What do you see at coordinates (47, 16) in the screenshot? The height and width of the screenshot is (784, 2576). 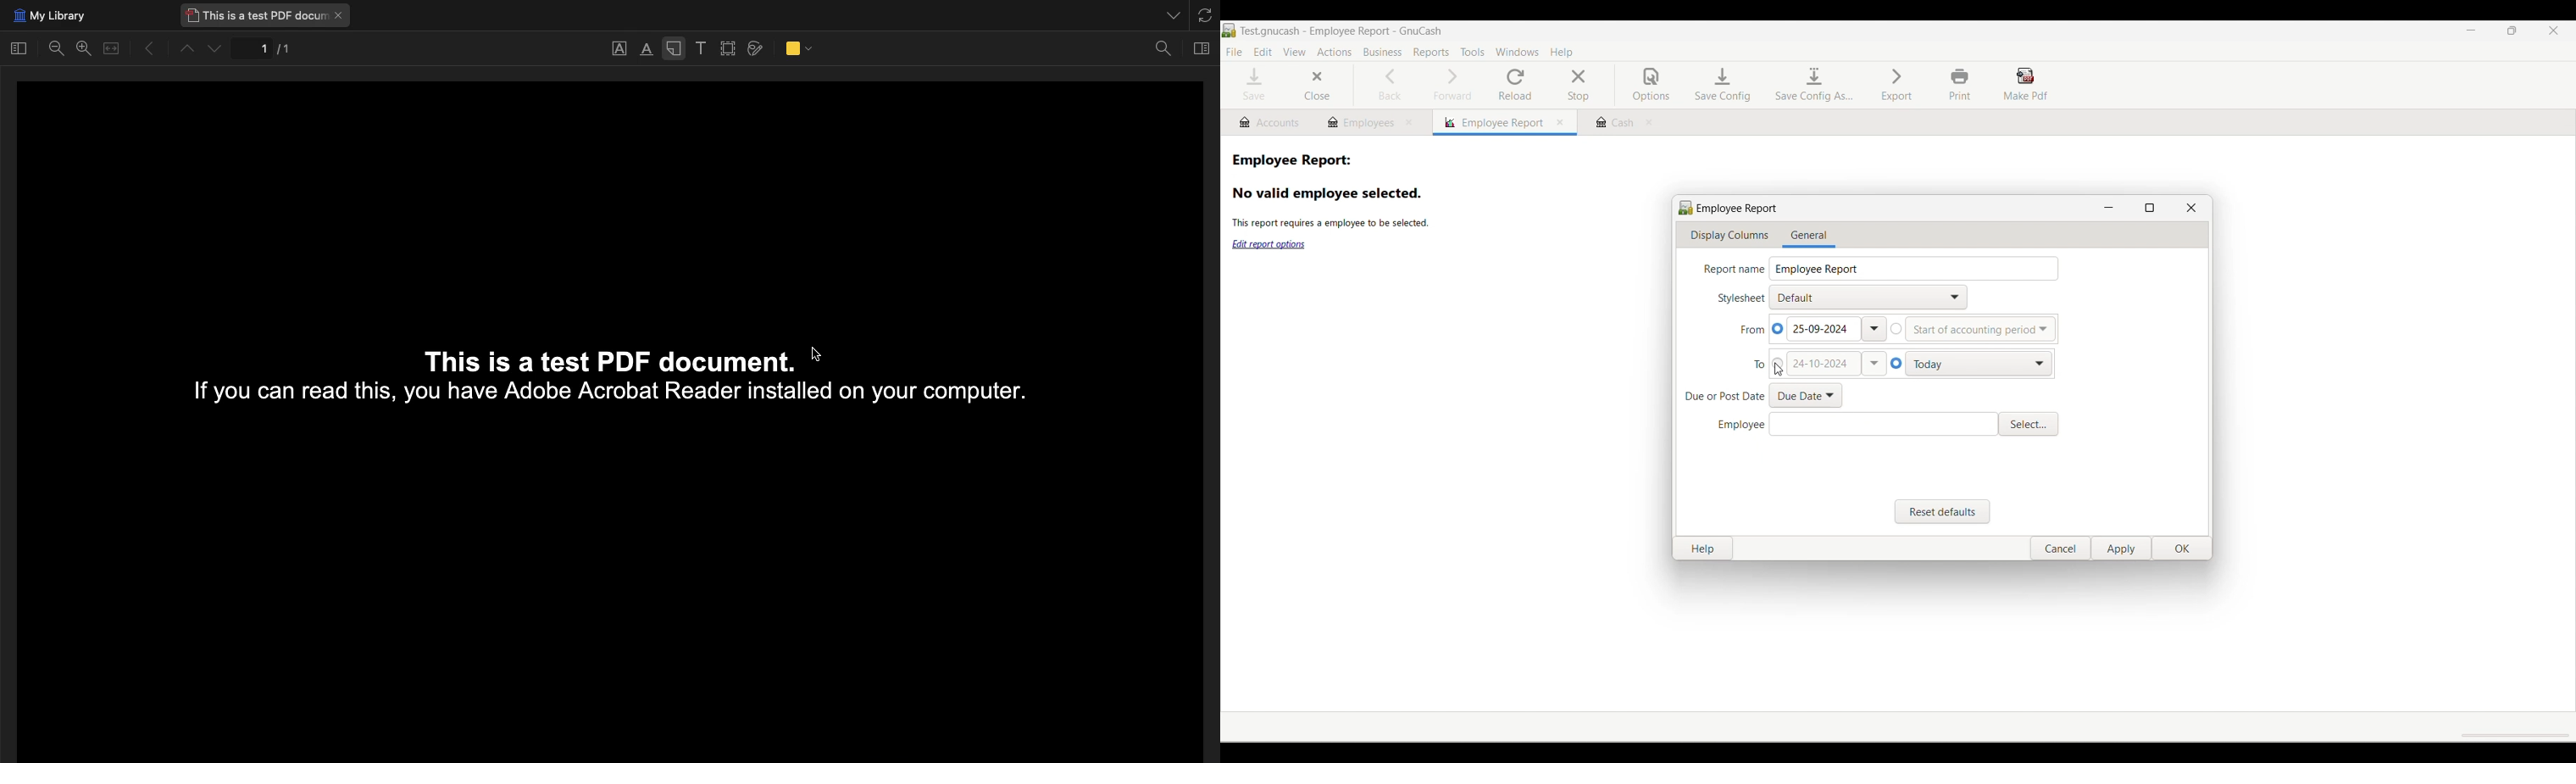 I see `My library` at bounding box center [47, 16].